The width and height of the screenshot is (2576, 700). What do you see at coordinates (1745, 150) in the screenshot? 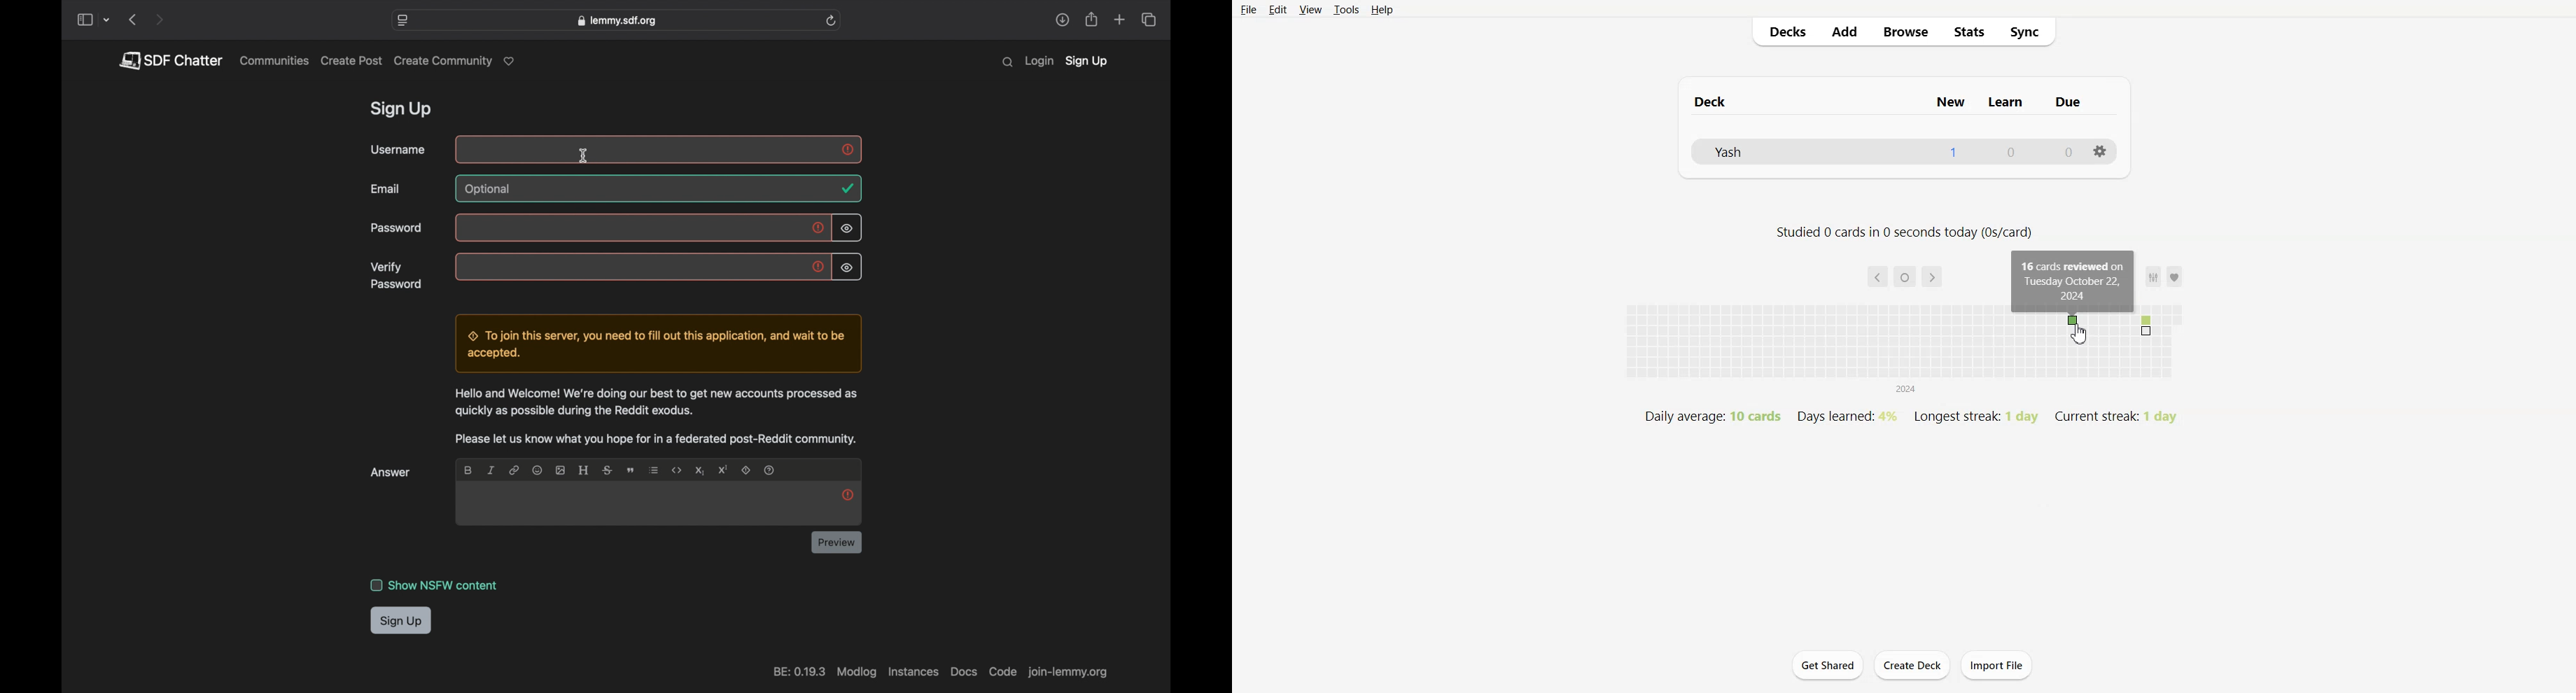
I see `yashs` at bounding box center [1745, 150].